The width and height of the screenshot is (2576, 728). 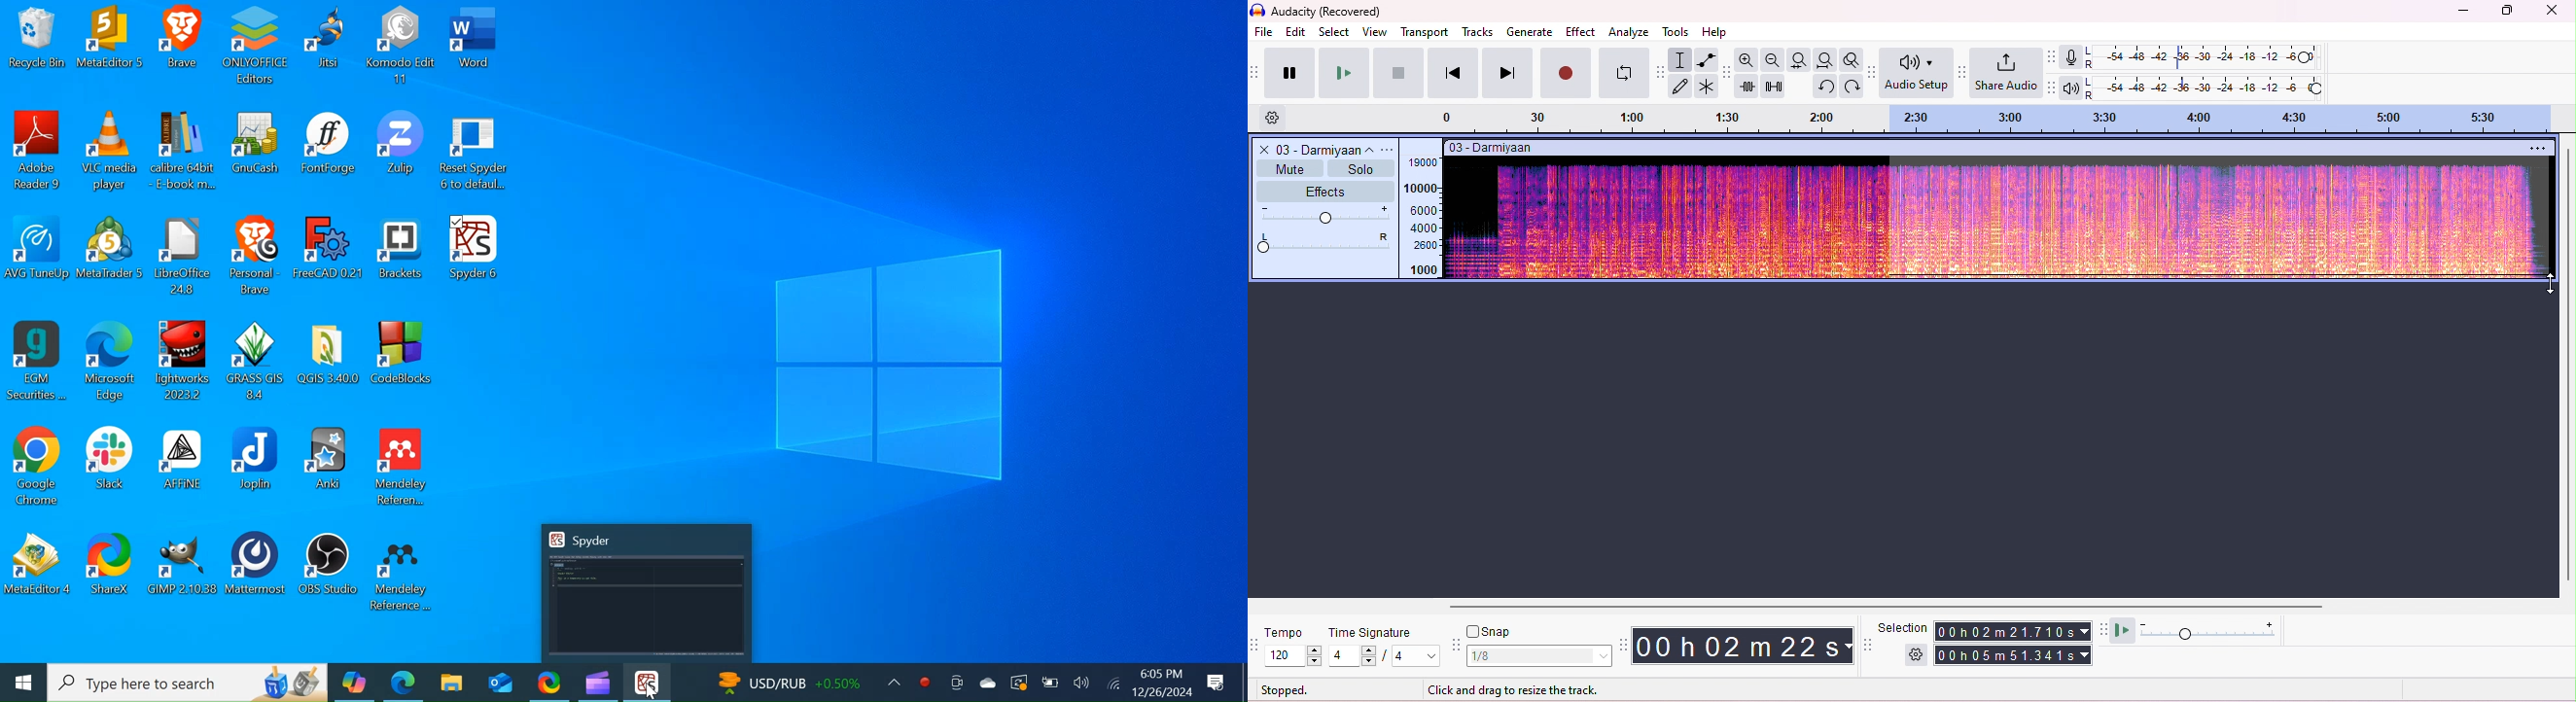 I want to click on stopped, so click(x=1287, y=689).